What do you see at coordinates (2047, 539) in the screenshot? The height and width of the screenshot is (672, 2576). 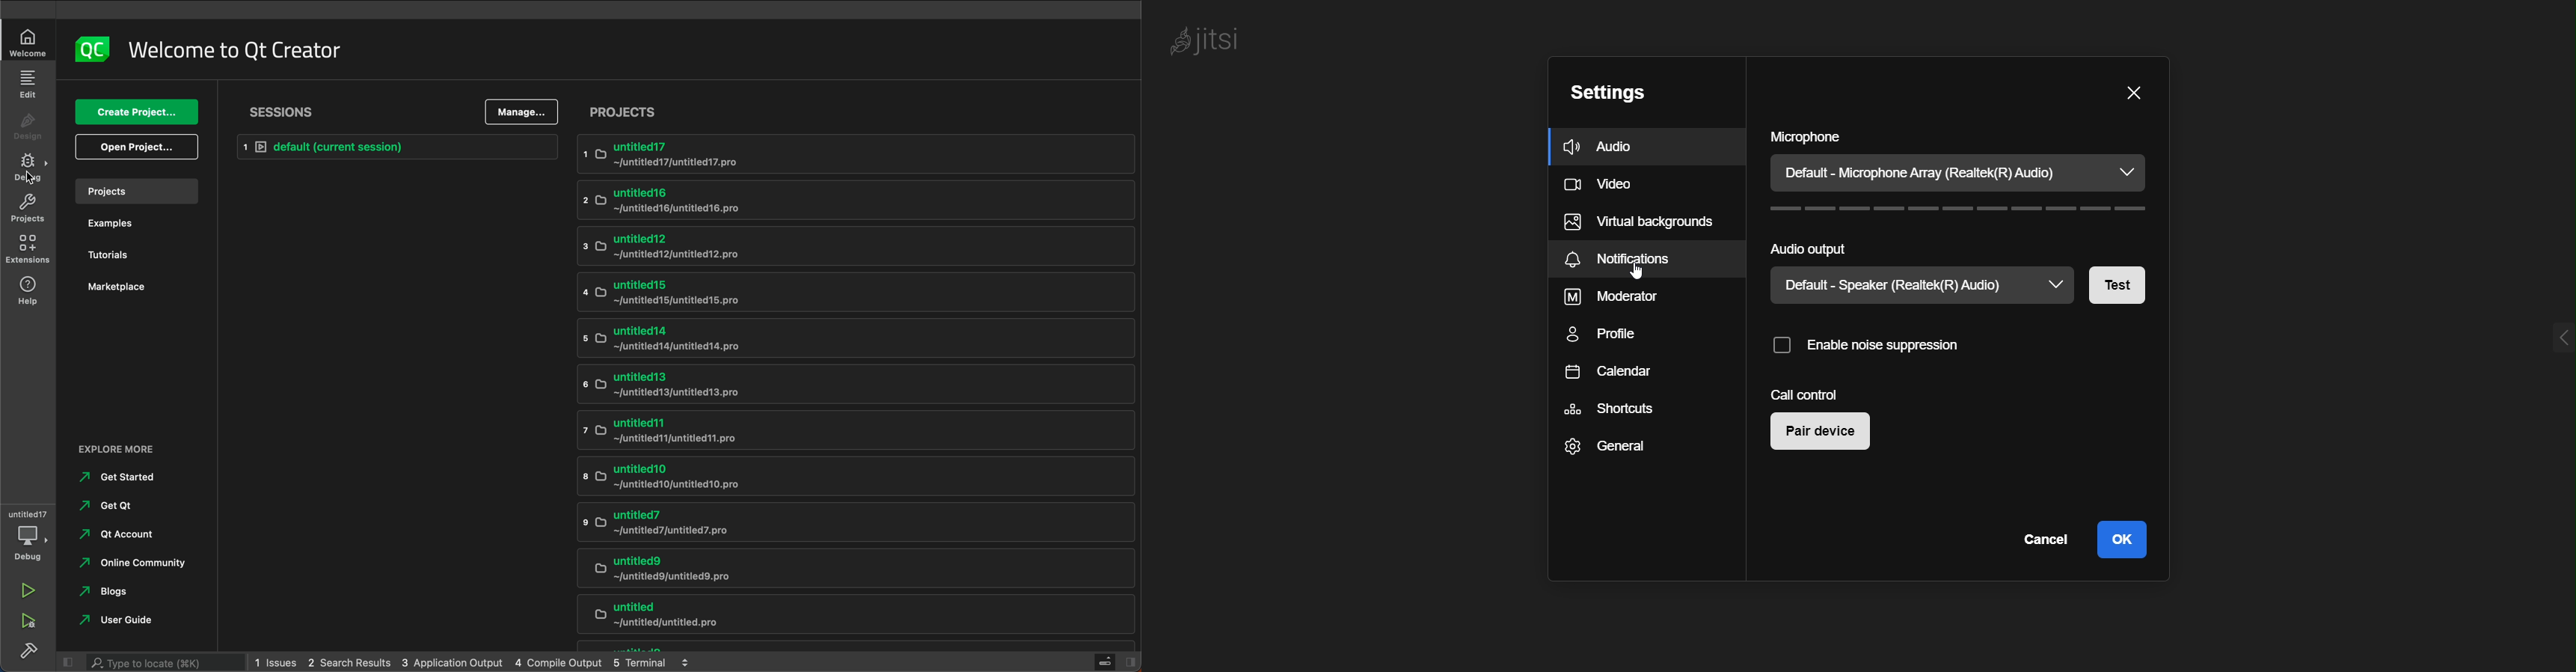 I see `cancel` at bounding box center [2047, 539].